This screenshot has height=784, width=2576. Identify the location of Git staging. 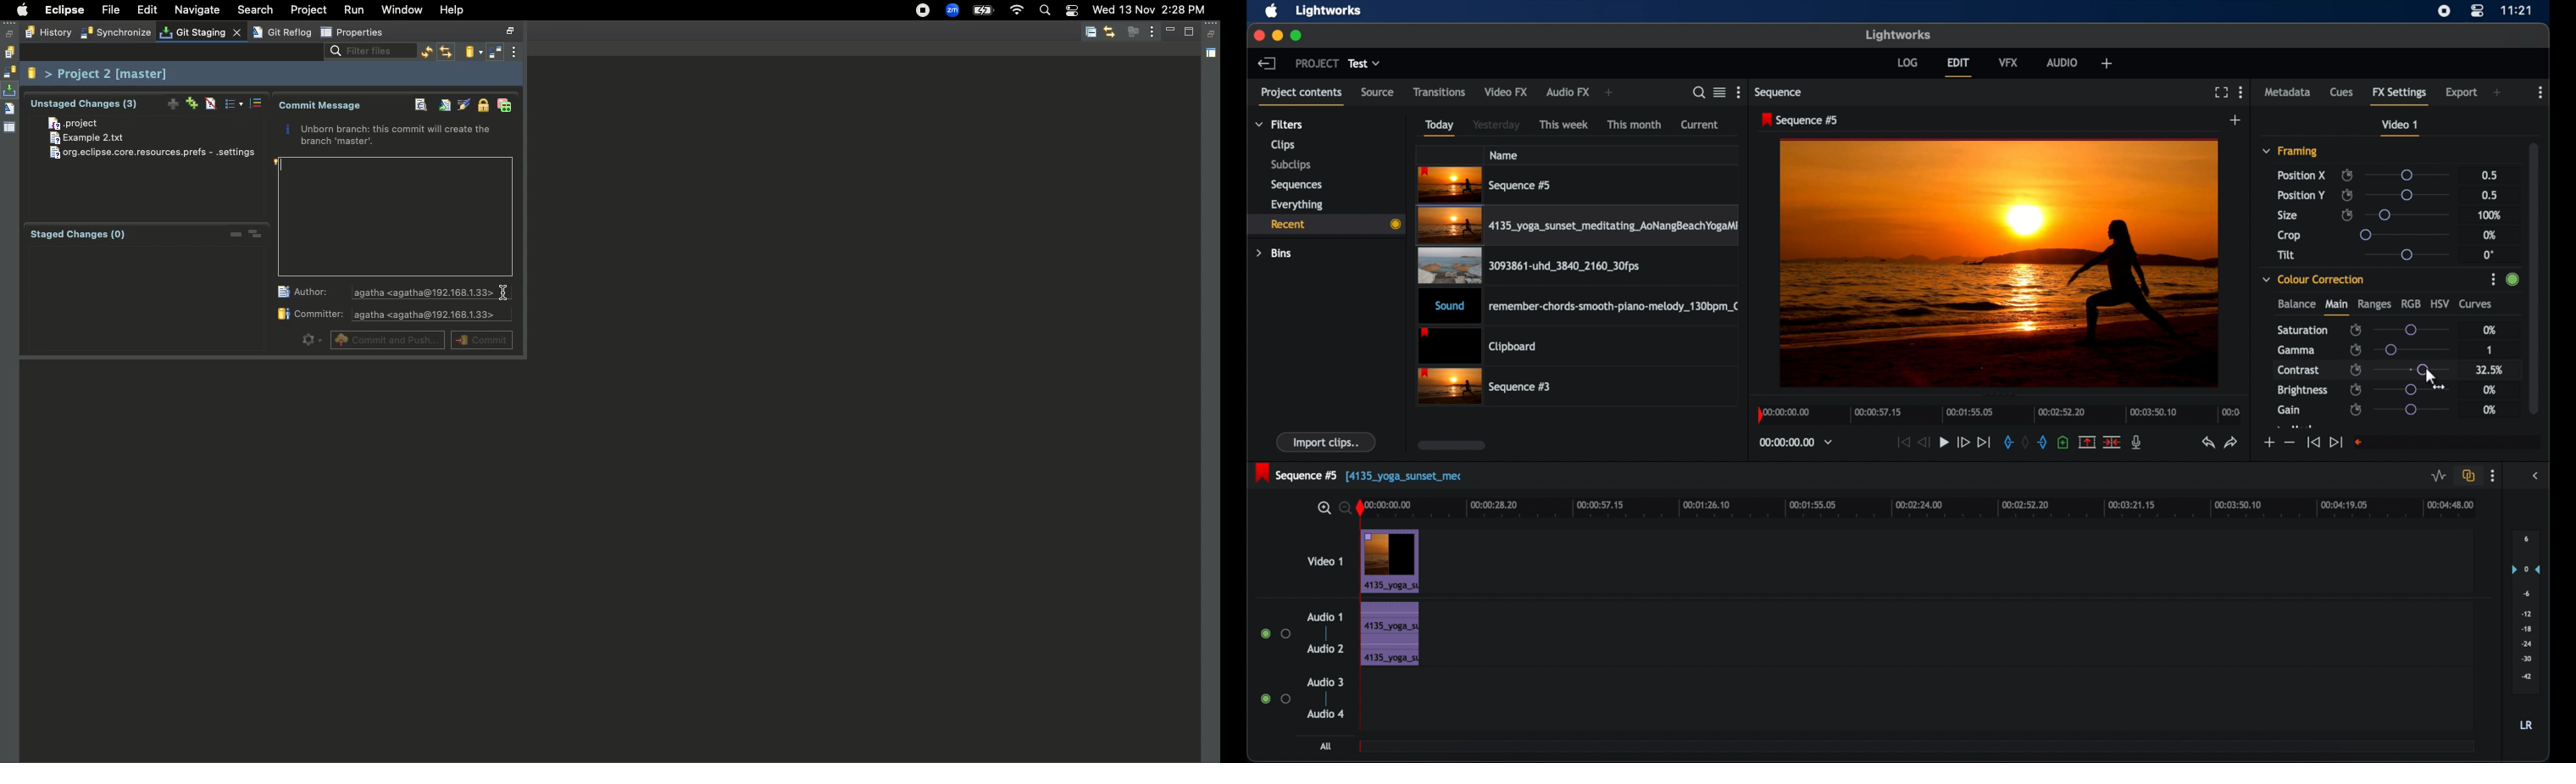
(197, 32).